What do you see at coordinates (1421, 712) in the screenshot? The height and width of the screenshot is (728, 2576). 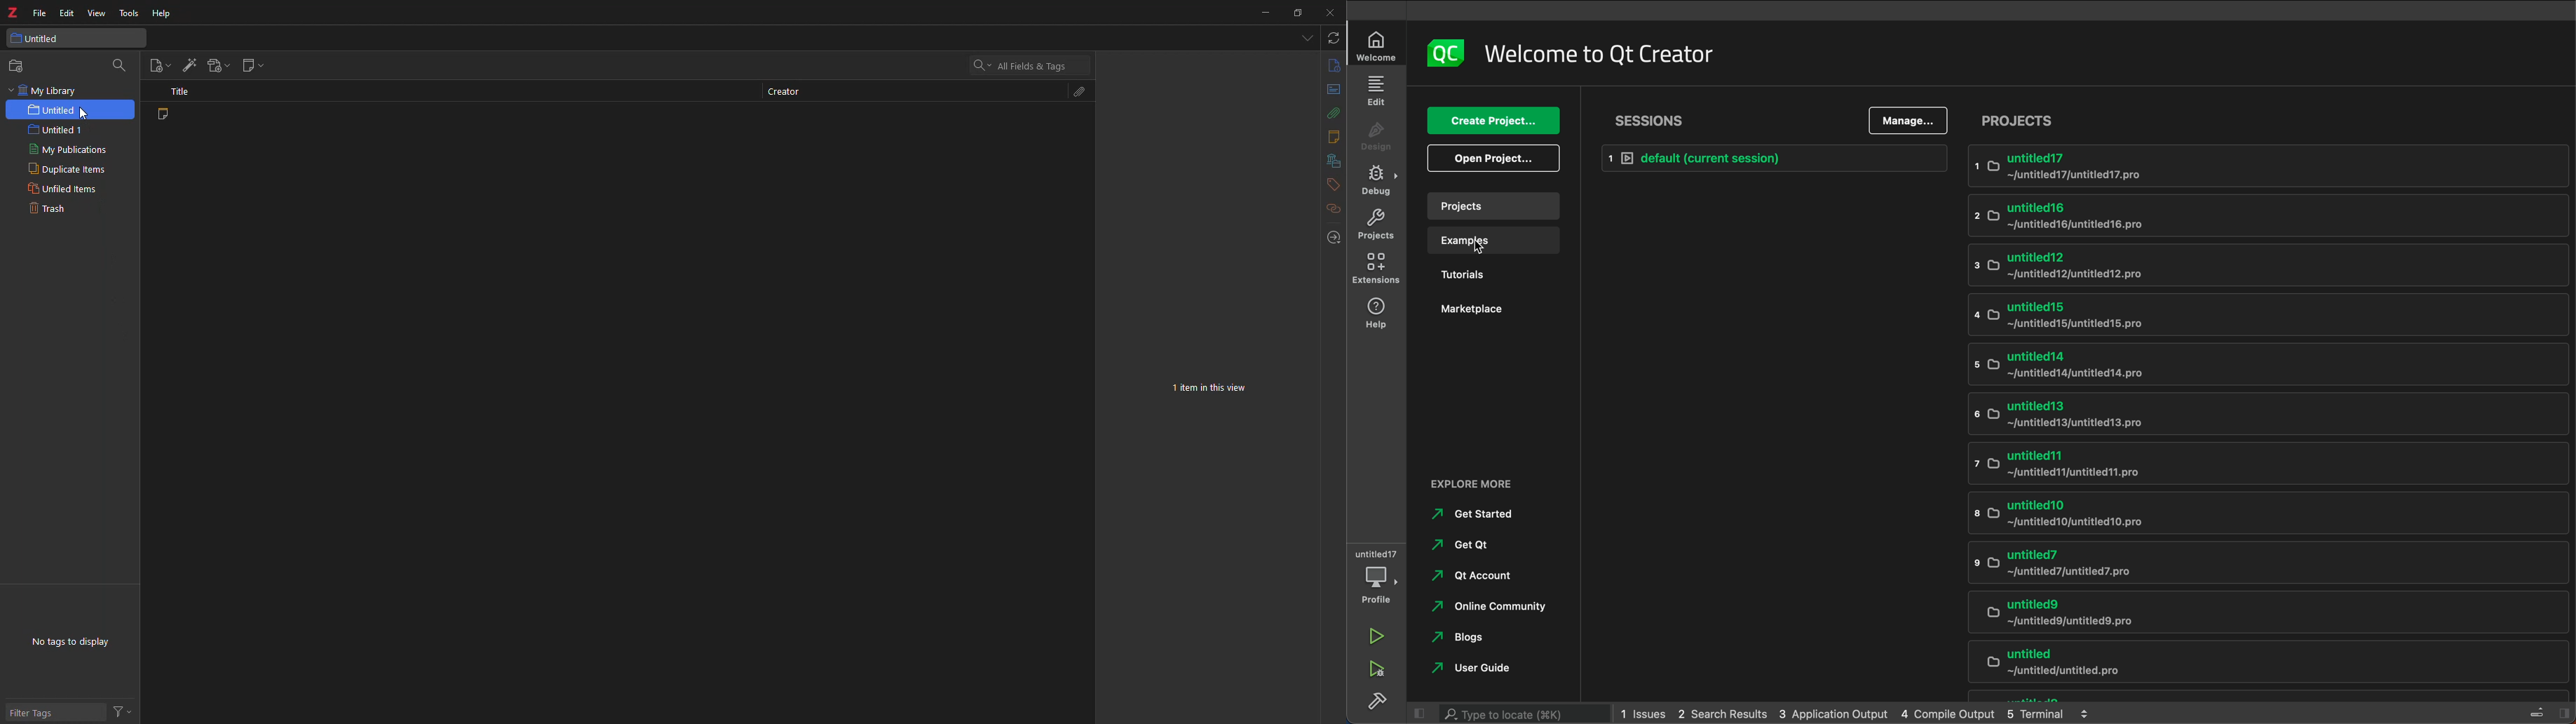 I see `close left sidebar` at bounding box center [1421, 712].